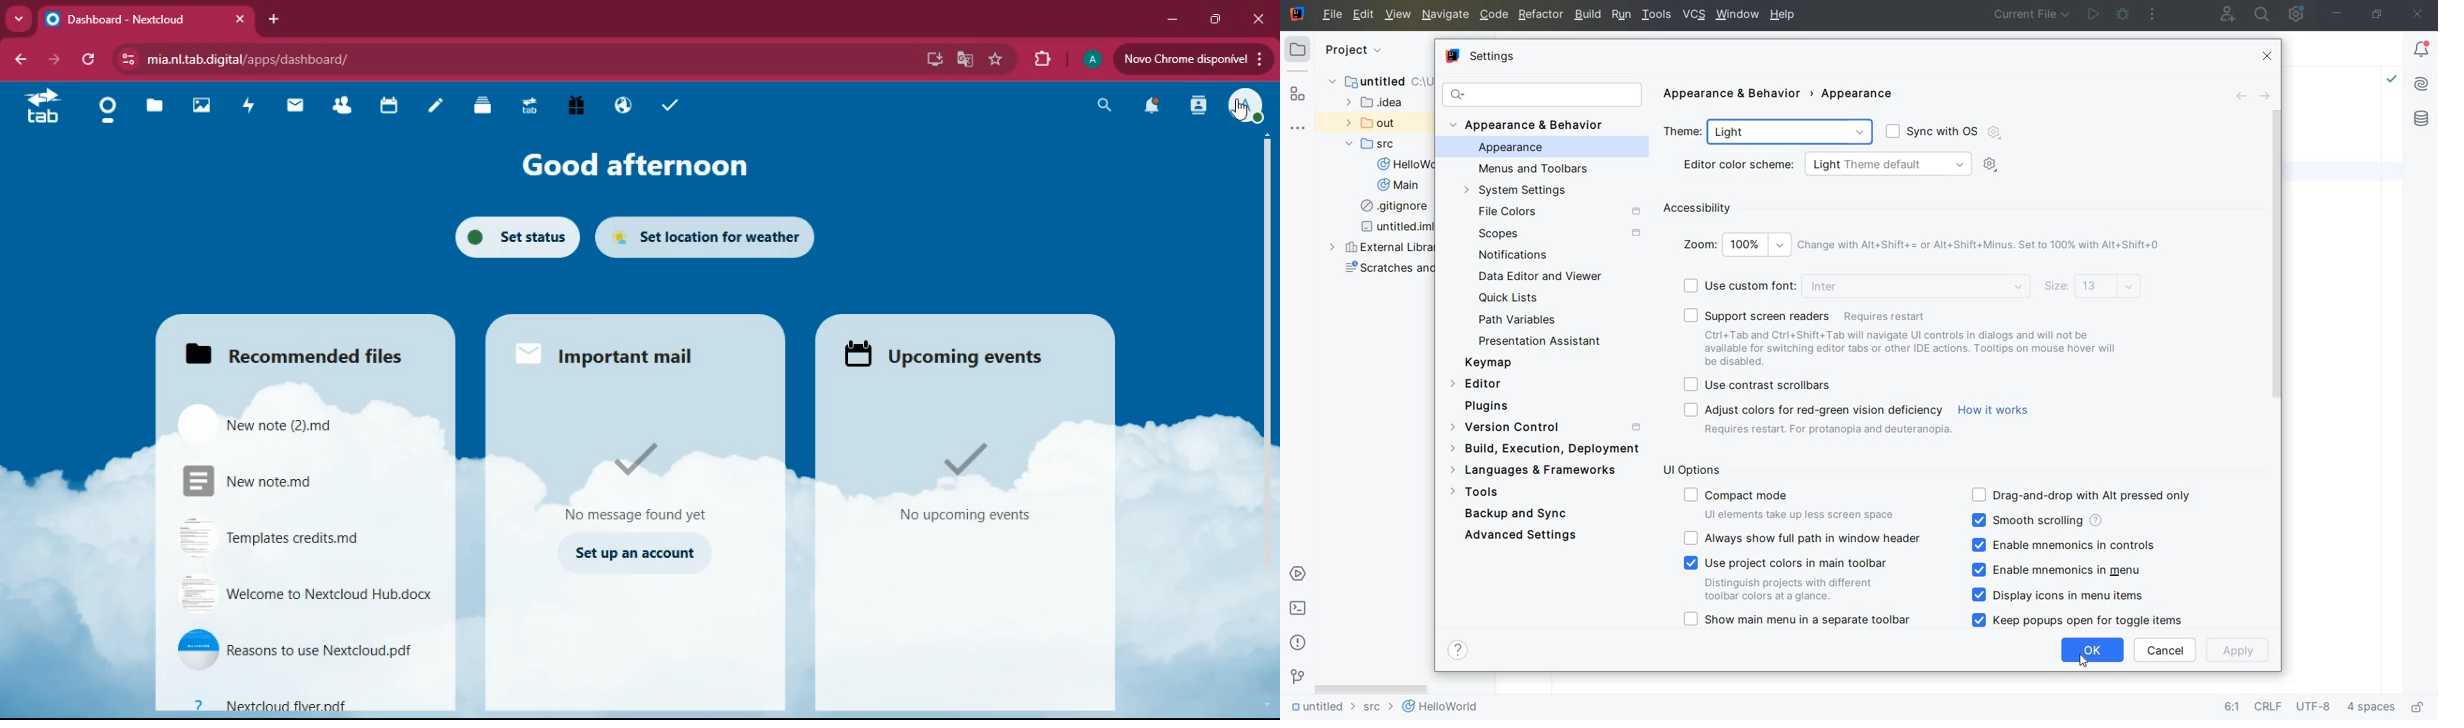 The height and width of the screenshot is (728, 2464). Describe the element at coordinates (154, 108) in the screenshot. I see `files` at that location.